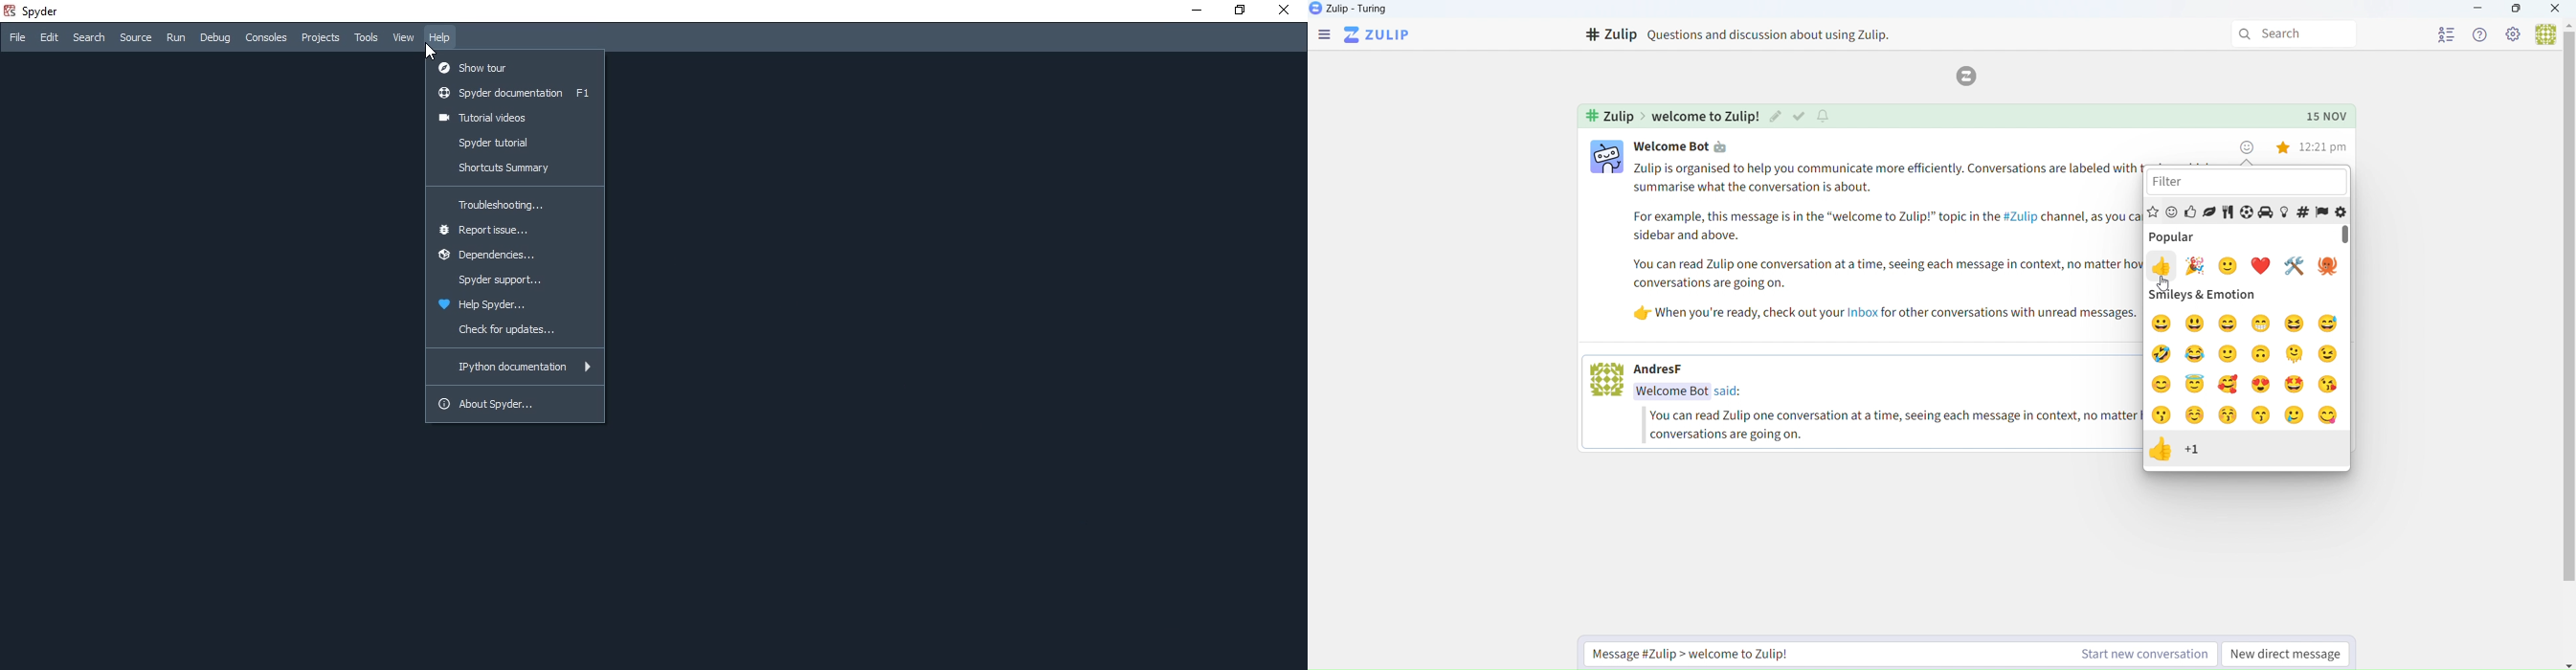 The image size is (2576, 672). What do you see at coordinates (2264, 266) in the screenshot?
I see `red heart` at bounding box center [2264, 266].